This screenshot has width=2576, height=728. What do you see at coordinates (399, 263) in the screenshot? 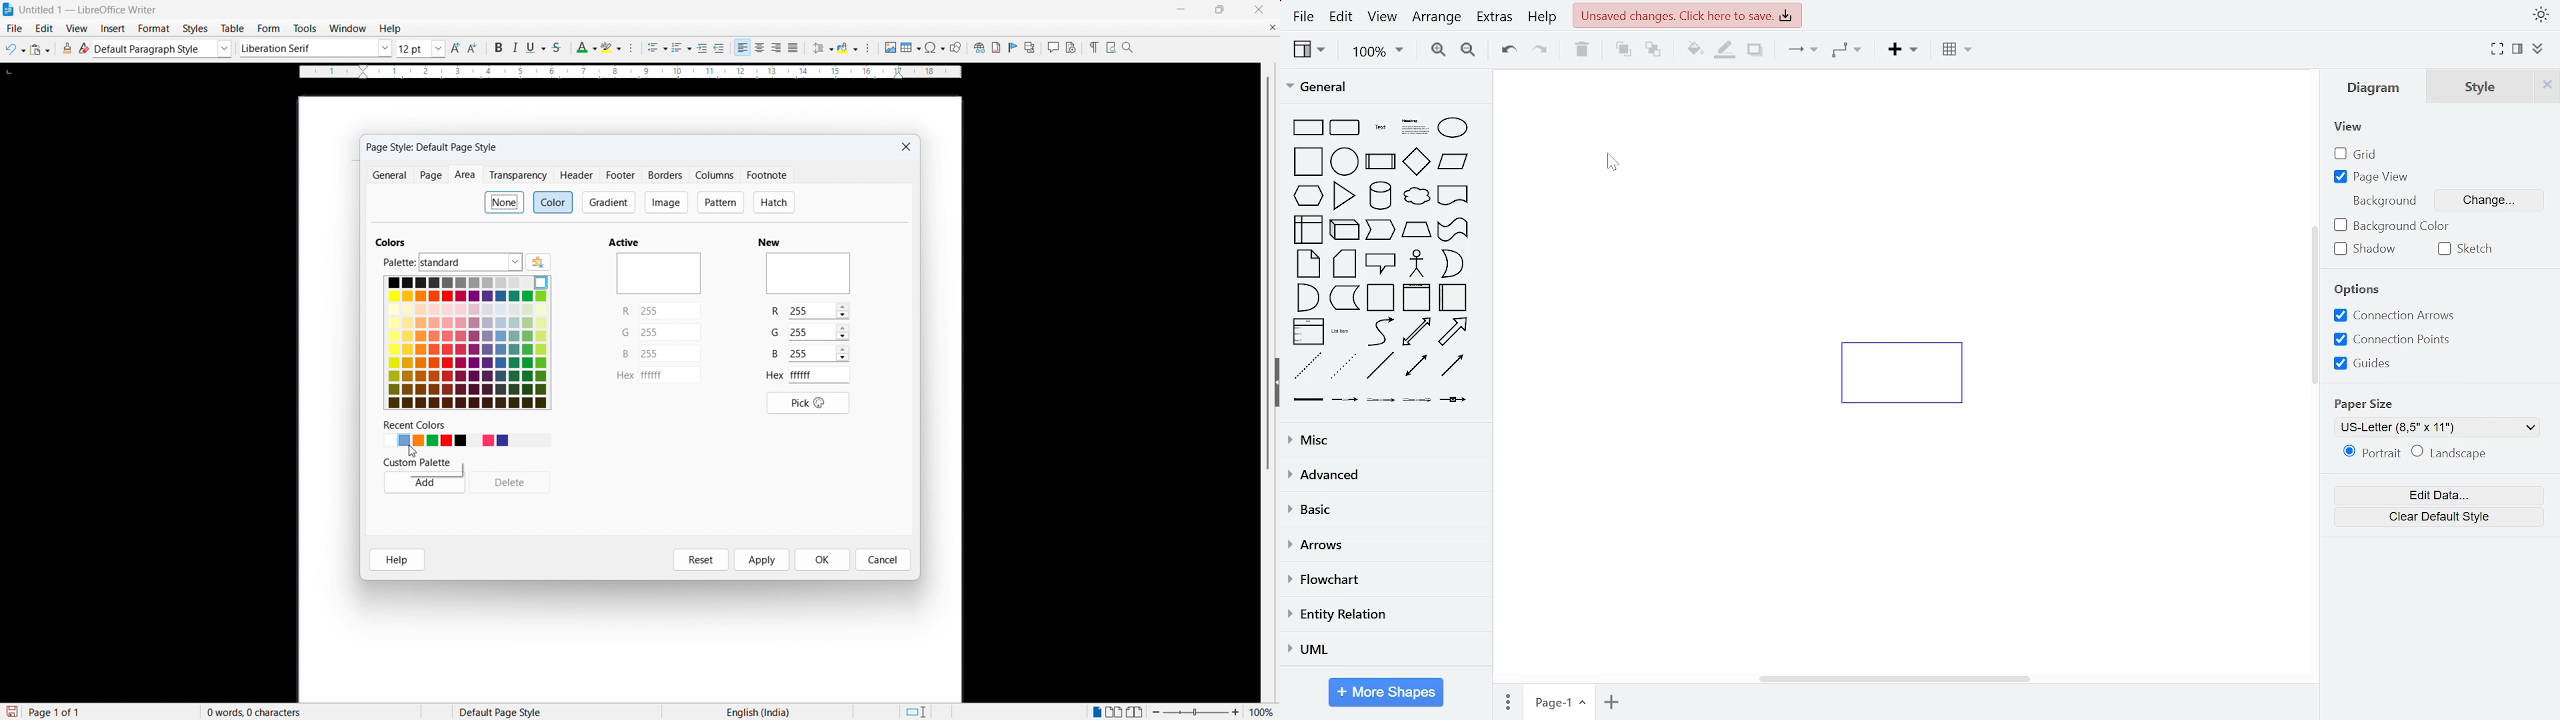
I see `palette` at bounding box center [399, 263].